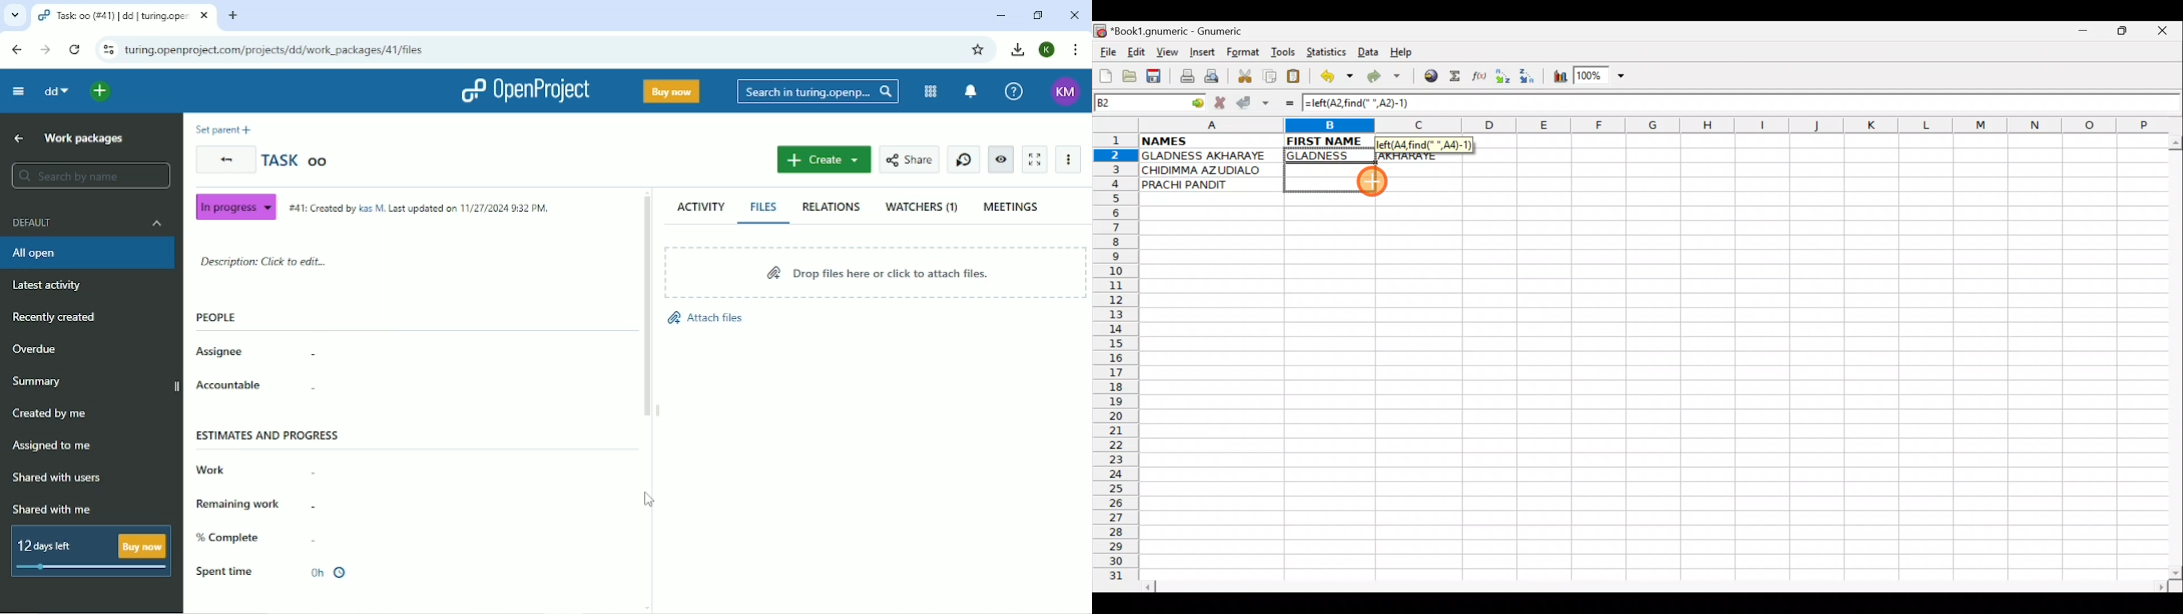  What do you see at coordinates (1073, 15) in the screenshot?
I see `Close` at bounding box center [1073, 15].